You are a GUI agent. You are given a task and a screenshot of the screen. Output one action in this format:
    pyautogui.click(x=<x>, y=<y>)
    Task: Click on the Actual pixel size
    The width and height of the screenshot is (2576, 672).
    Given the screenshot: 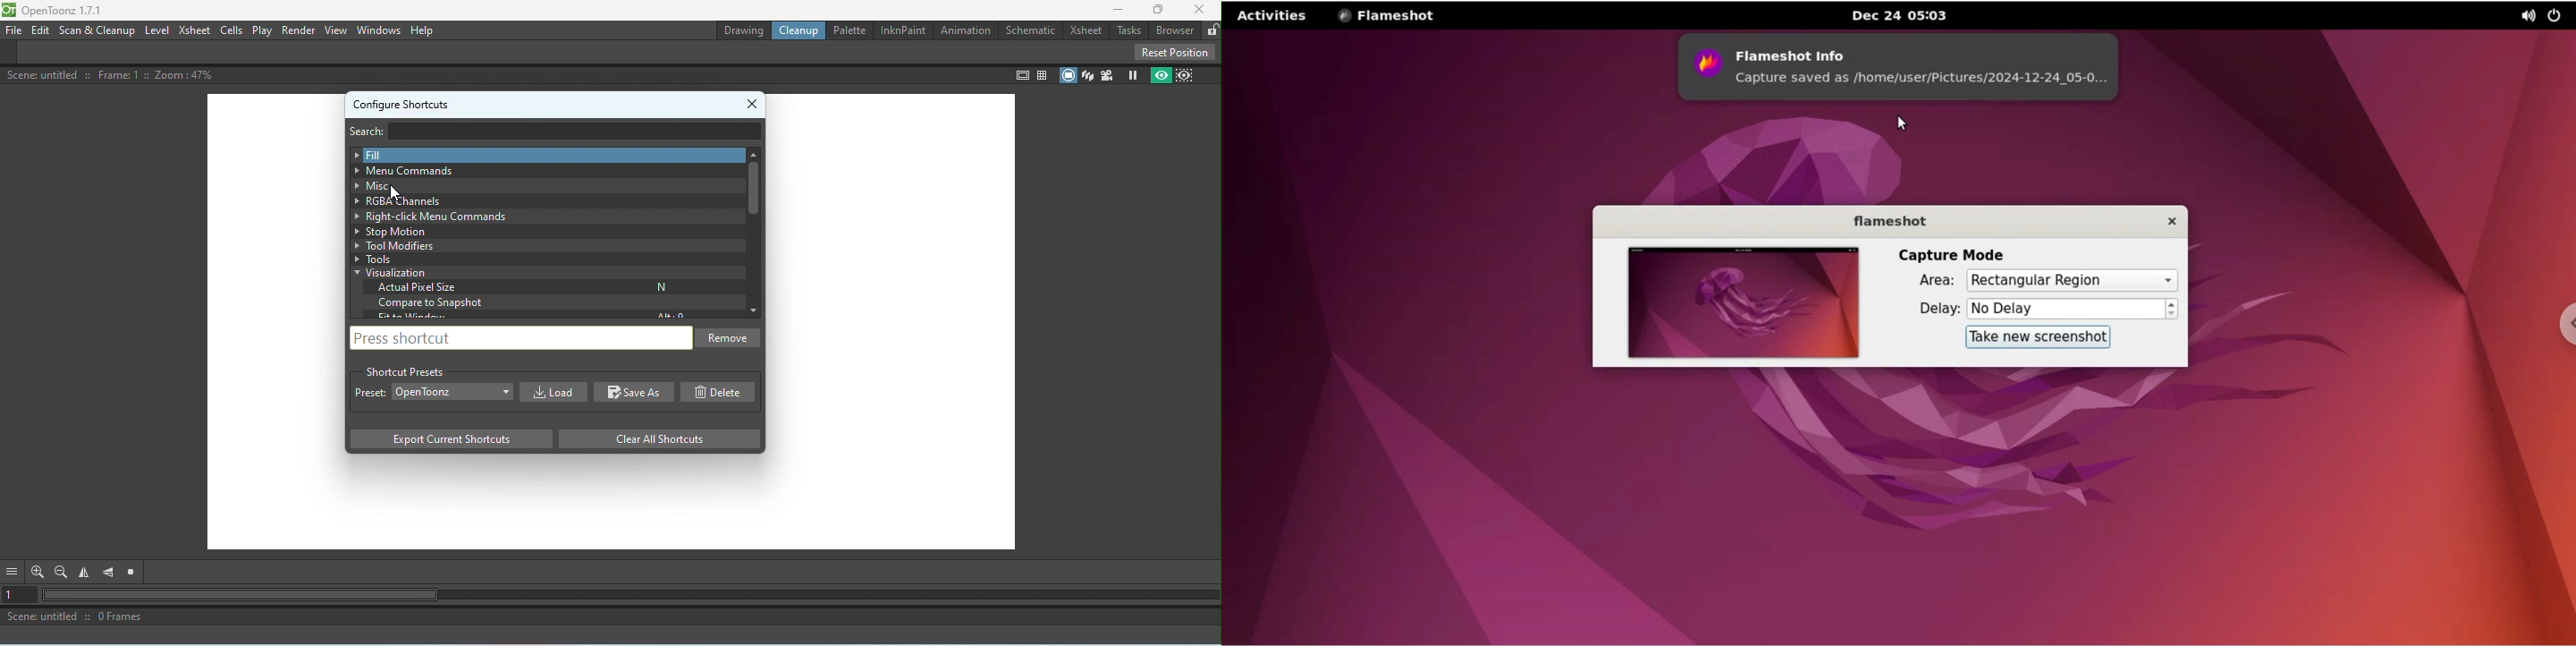 What is the action you would take?
    pyautogui.click(x=533, y=288)
    